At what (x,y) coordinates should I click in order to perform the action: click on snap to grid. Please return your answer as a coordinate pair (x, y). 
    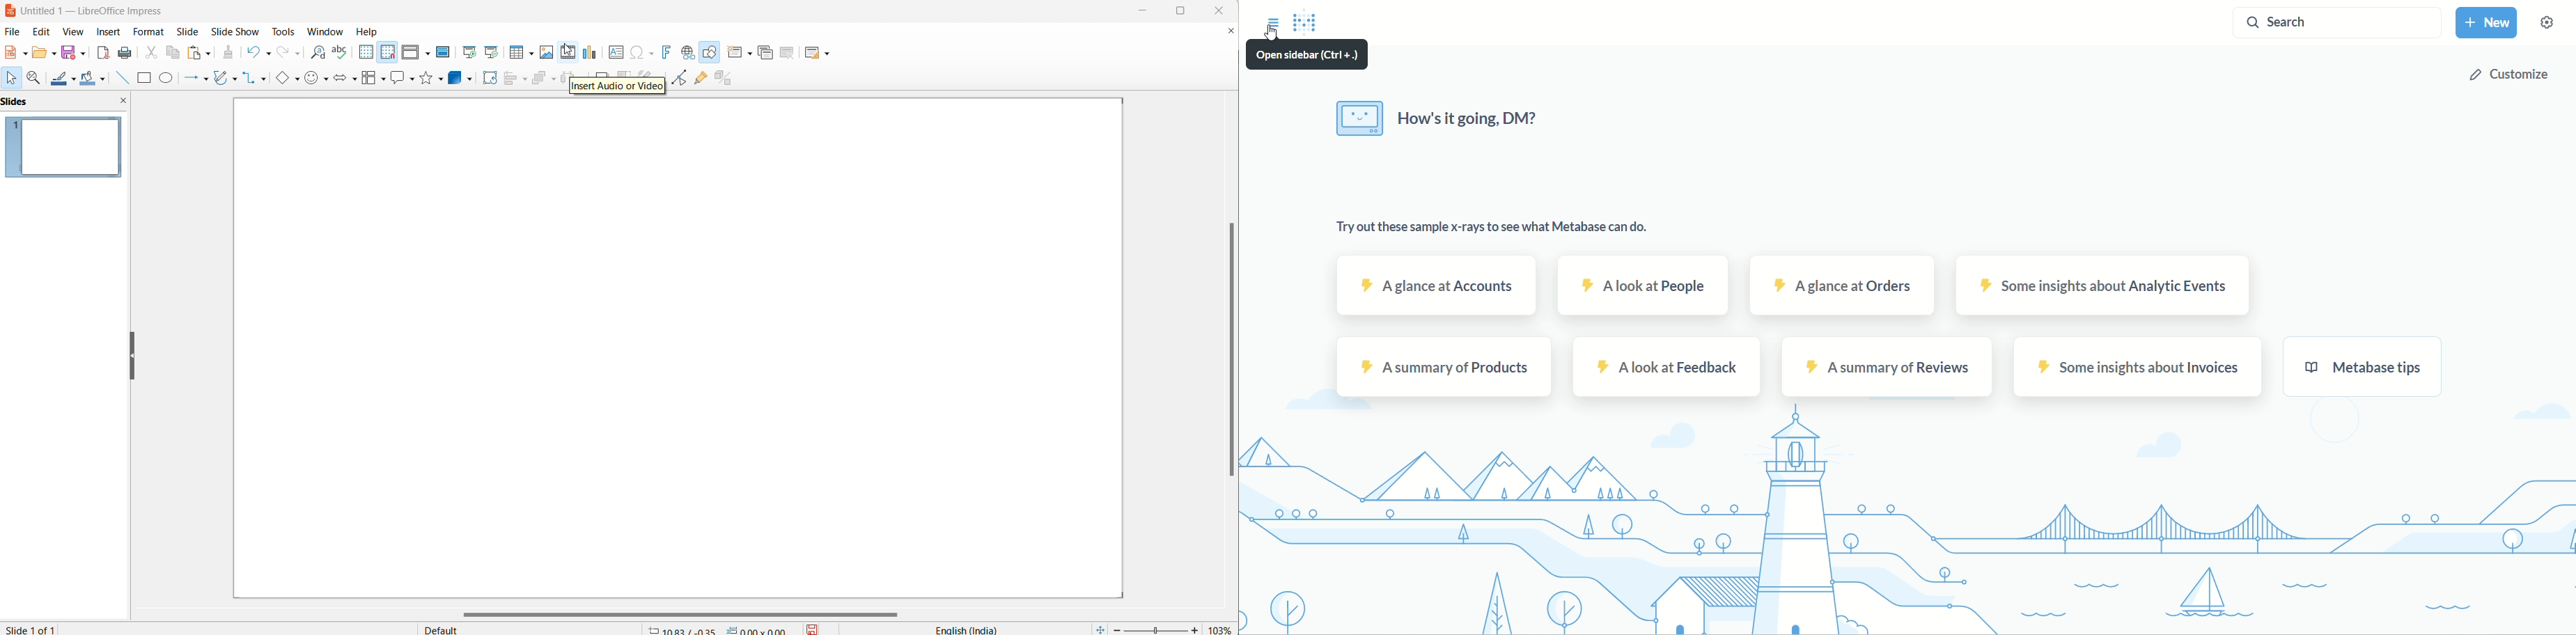
    Looking at the image, I should click on (389, 53).